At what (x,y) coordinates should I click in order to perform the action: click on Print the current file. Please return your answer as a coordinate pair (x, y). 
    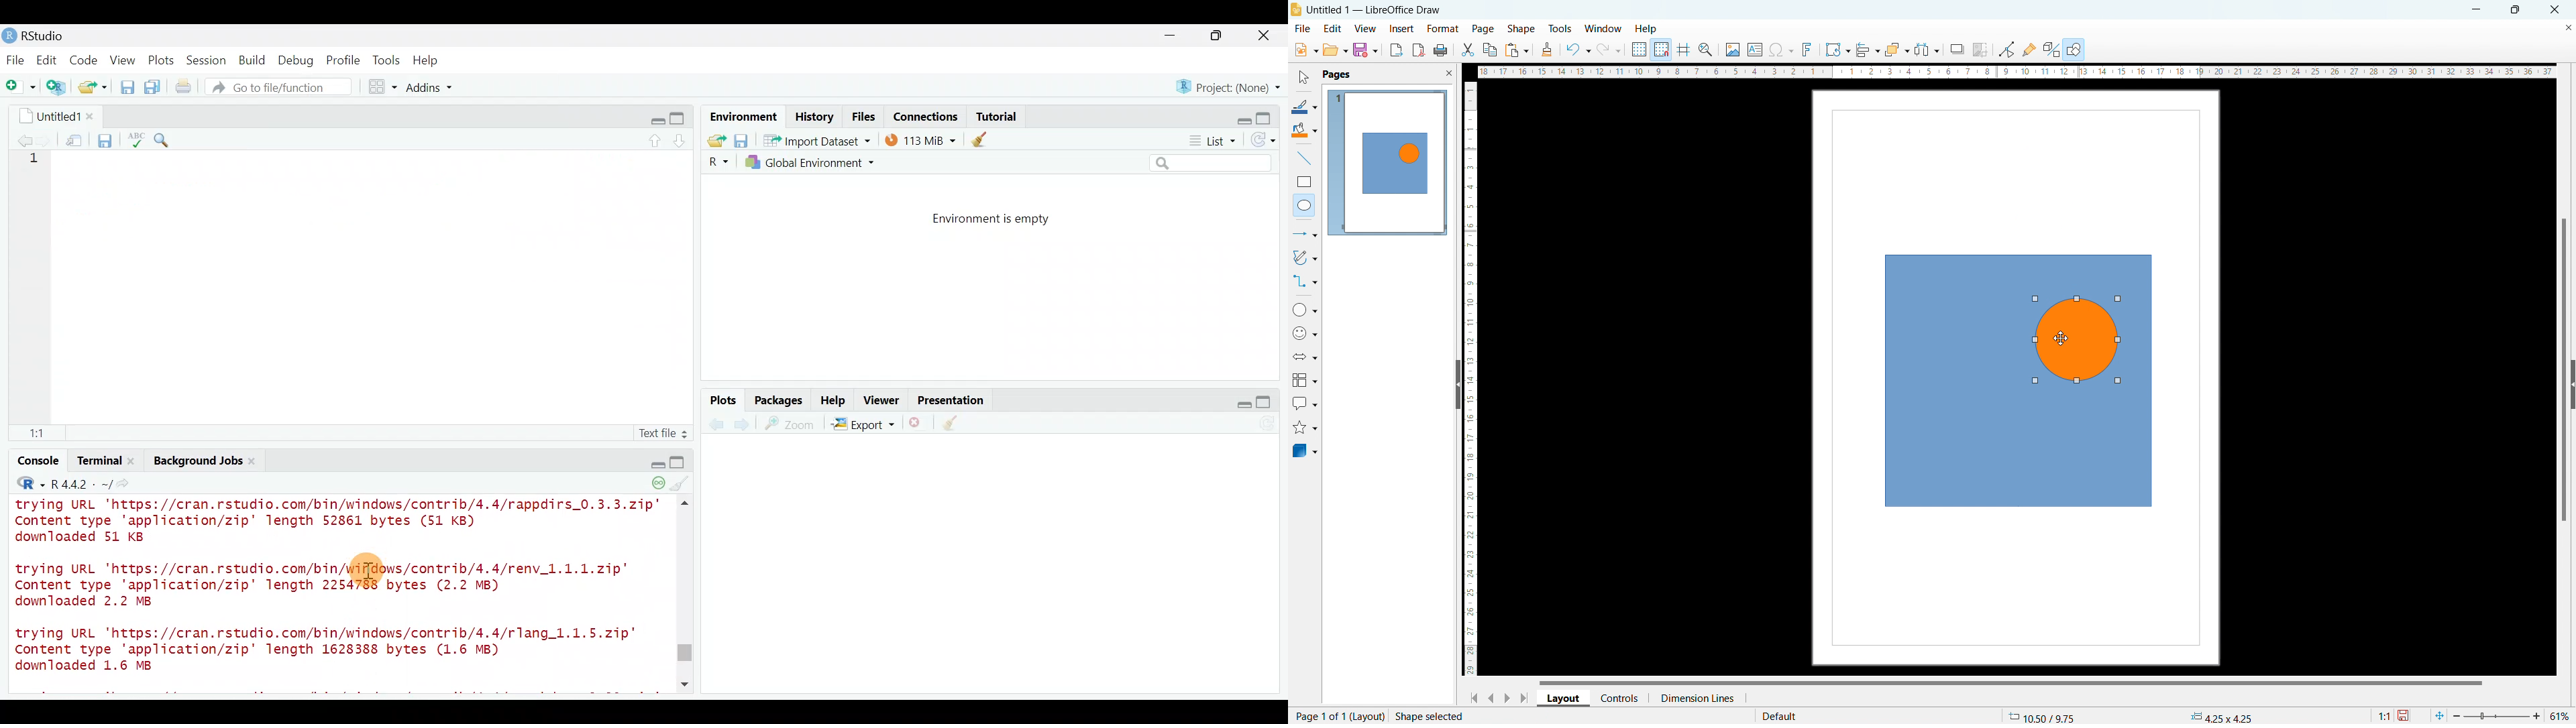
    Looking at the image, I should click on (184, 87).